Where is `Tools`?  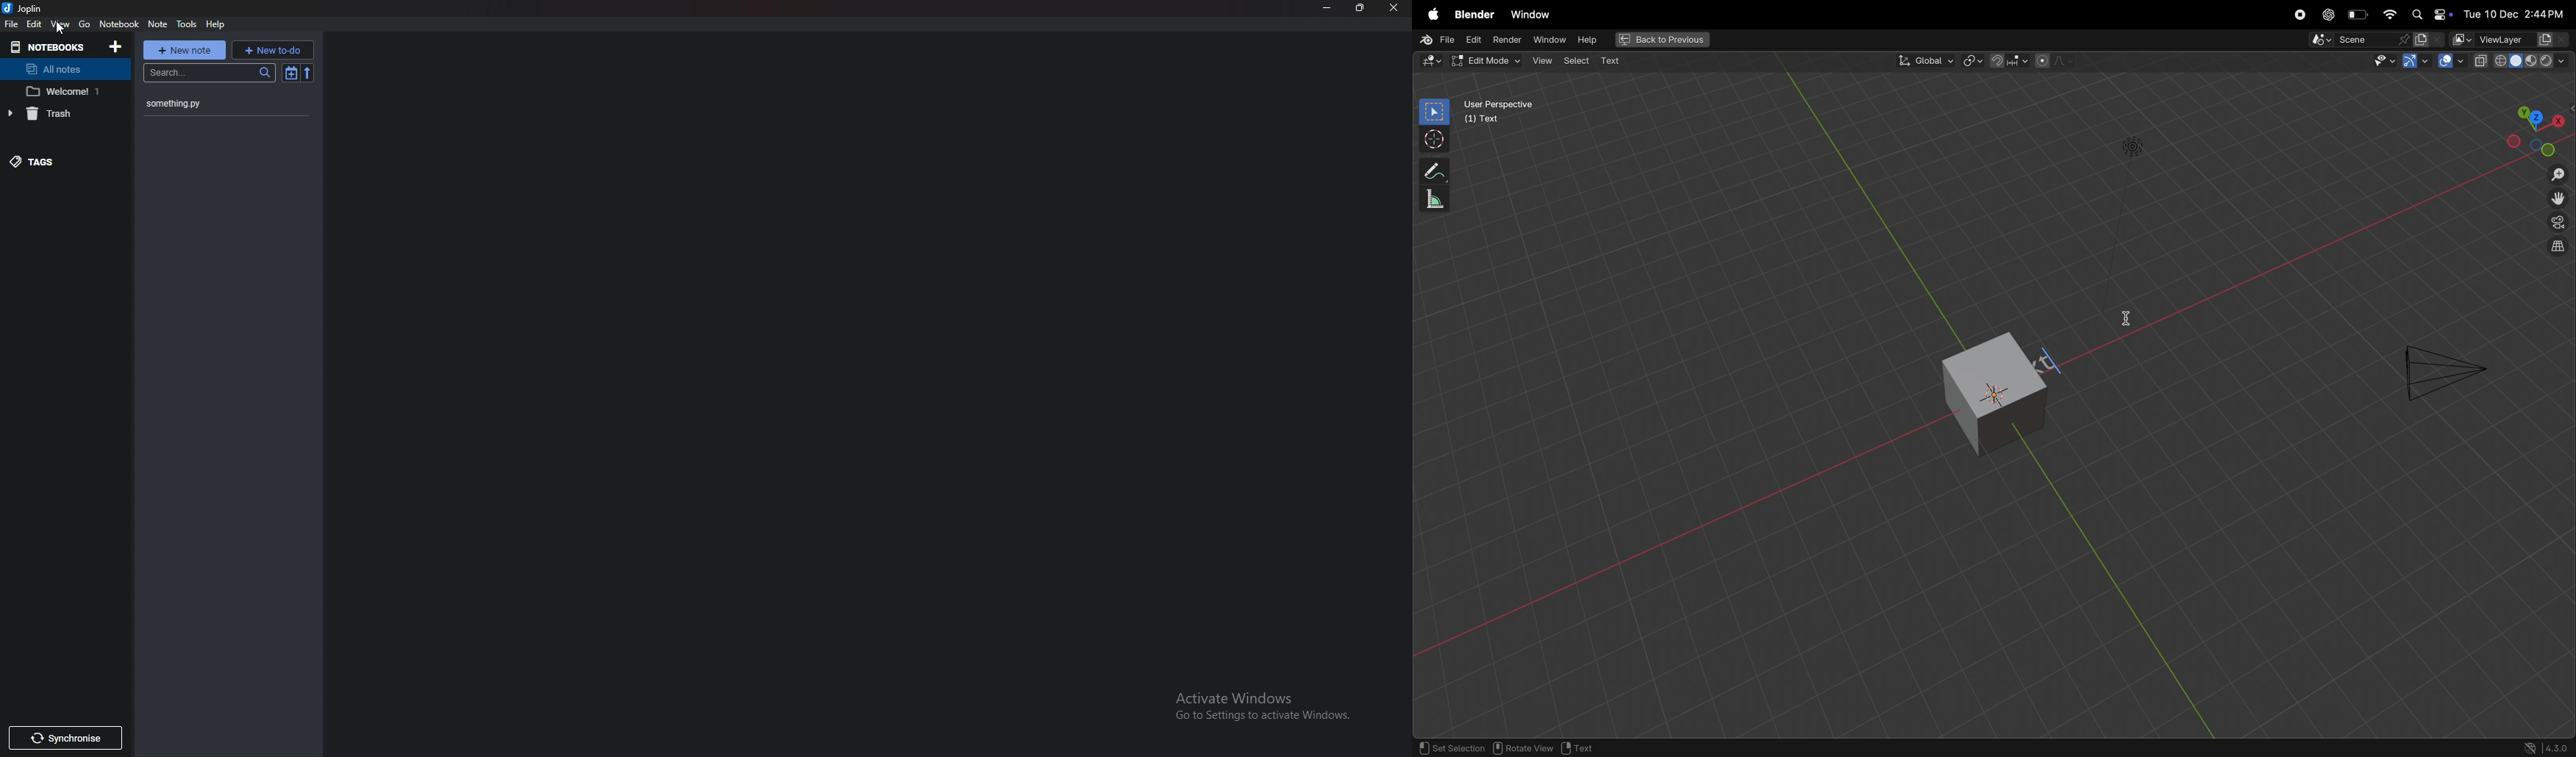
Tools is located at coordinates (188, 24).